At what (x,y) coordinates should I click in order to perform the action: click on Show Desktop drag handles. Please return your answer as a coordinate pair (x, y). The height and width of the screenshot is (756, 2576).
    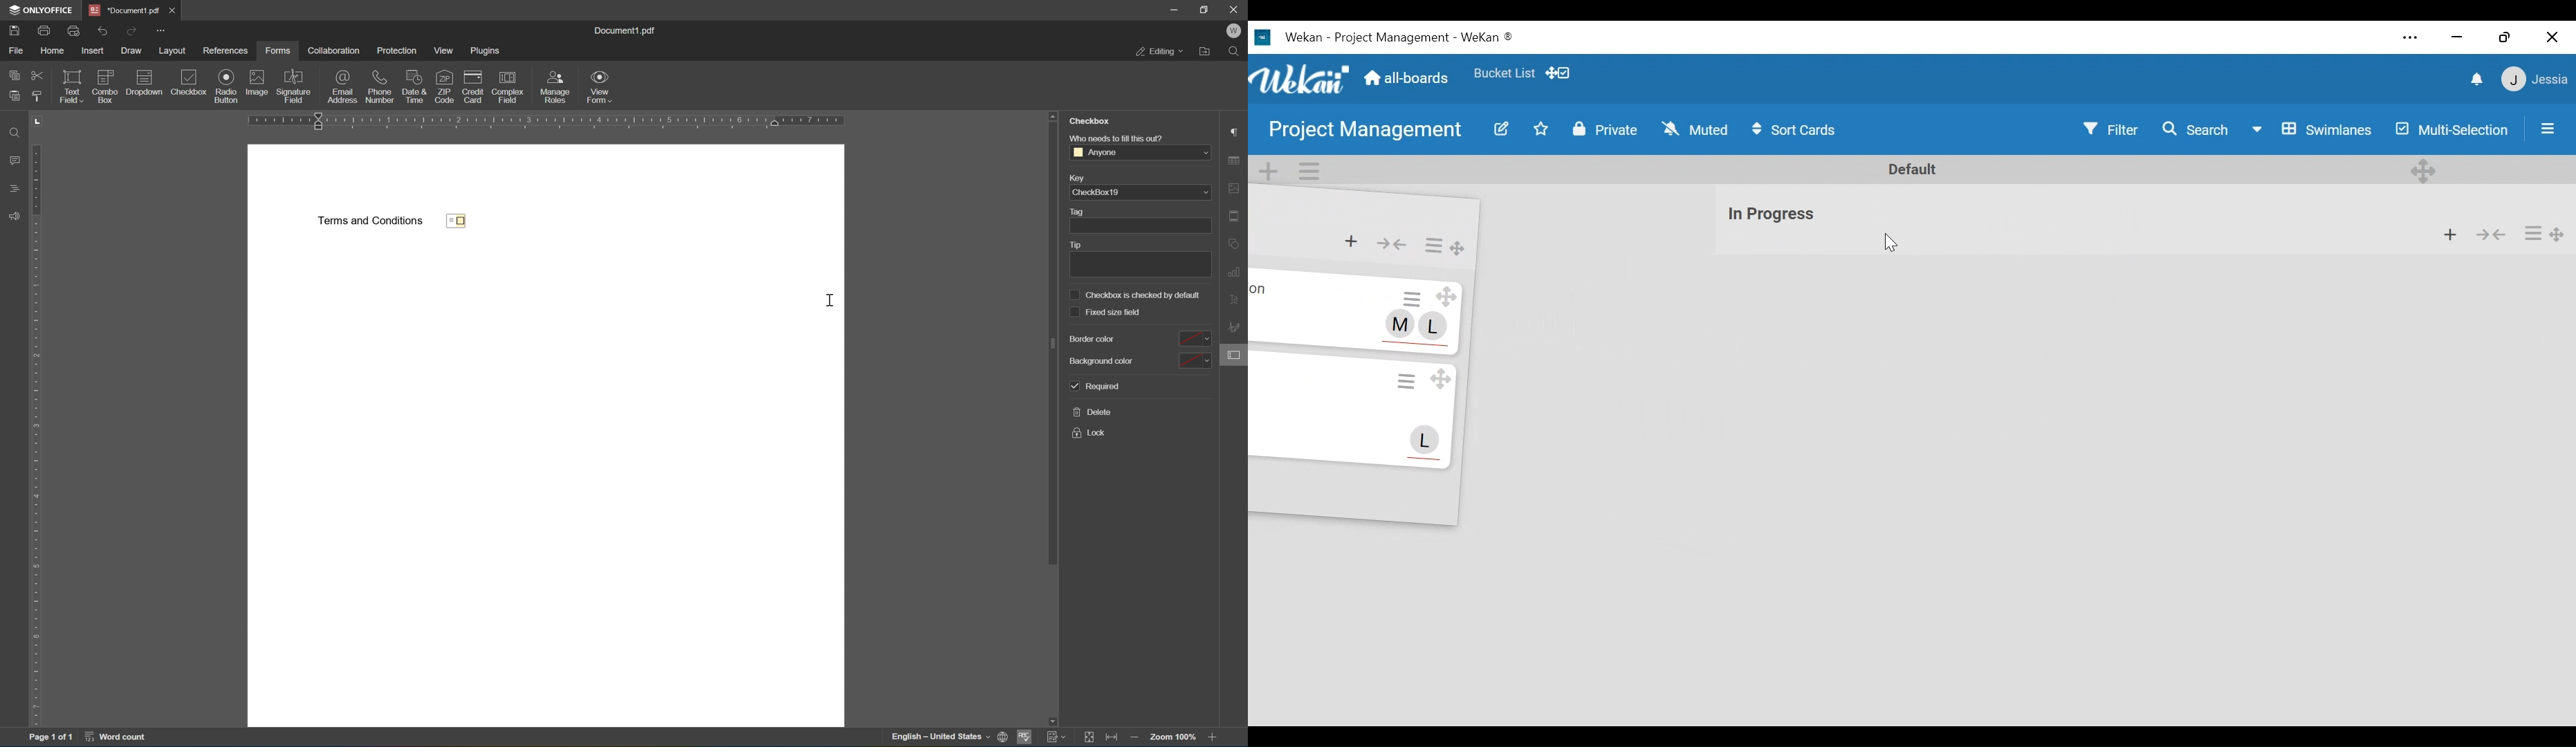
    Looking at the image, I should click on (1557, 73).